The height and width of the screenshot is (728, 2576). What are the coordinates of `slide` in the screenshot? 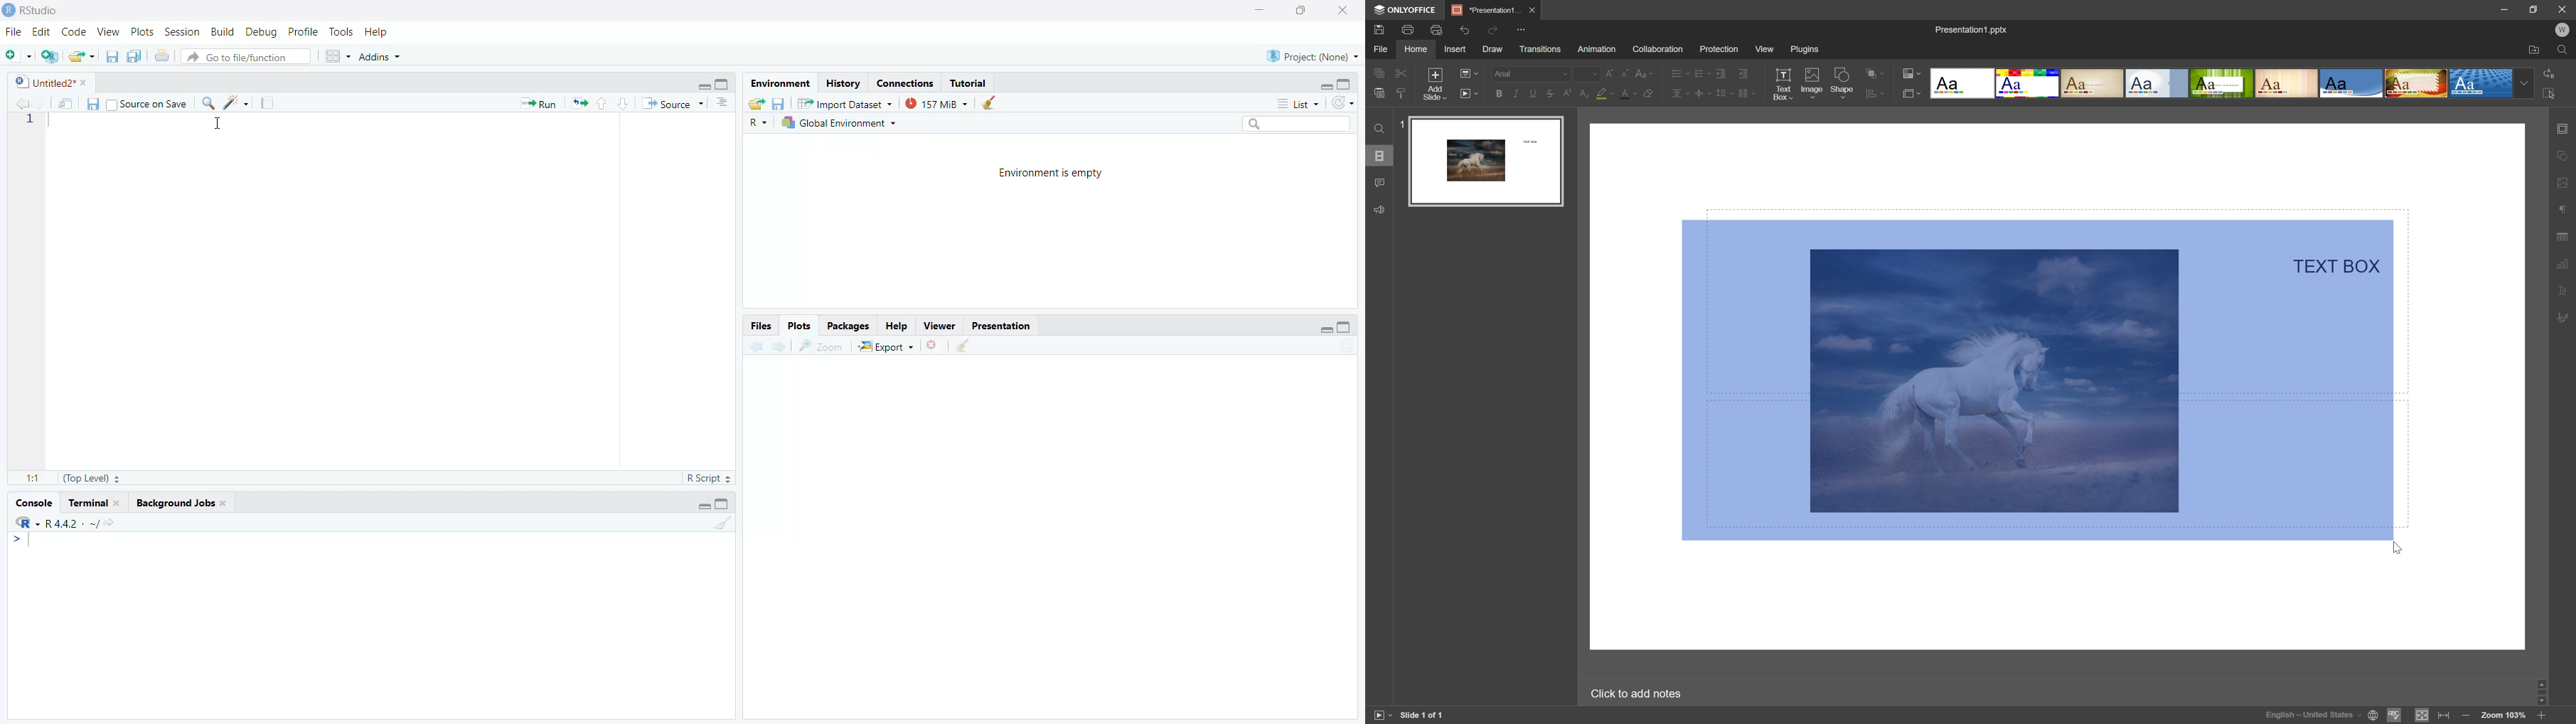 It's located at (1486, 161).